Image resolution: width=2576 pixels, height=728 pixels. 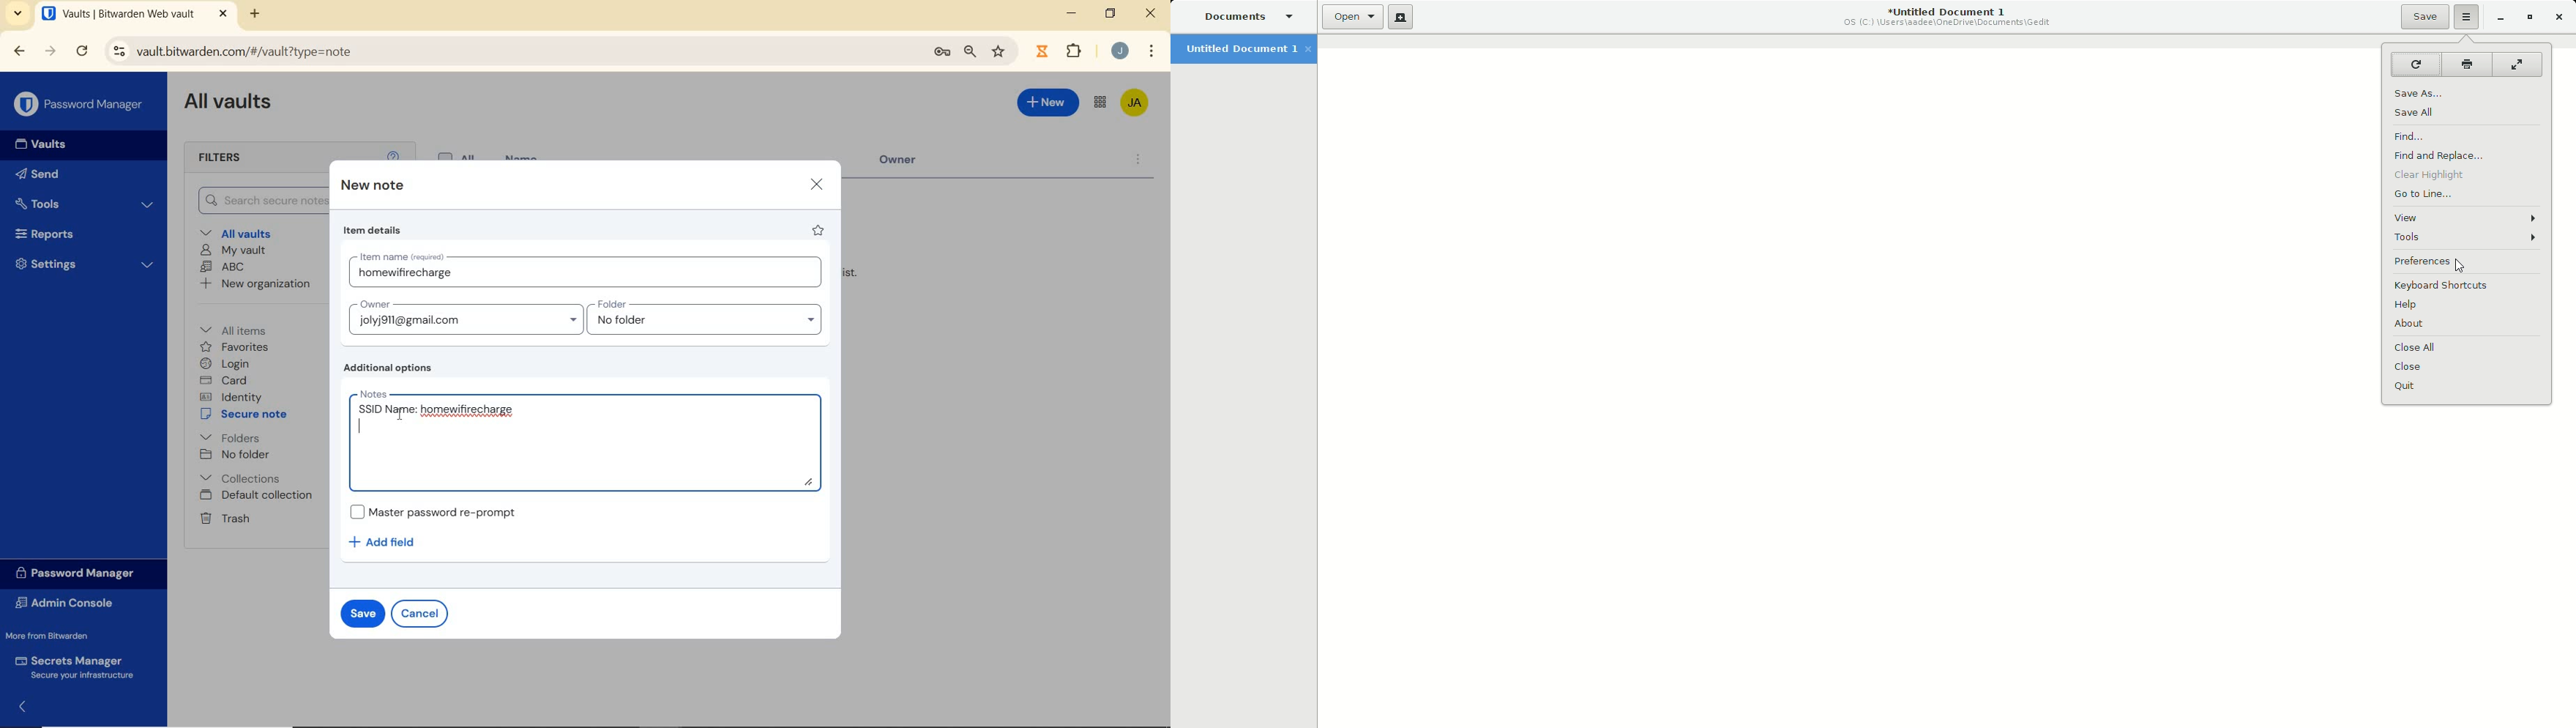 I want to click on My Vault, so click(x=233, y=251).